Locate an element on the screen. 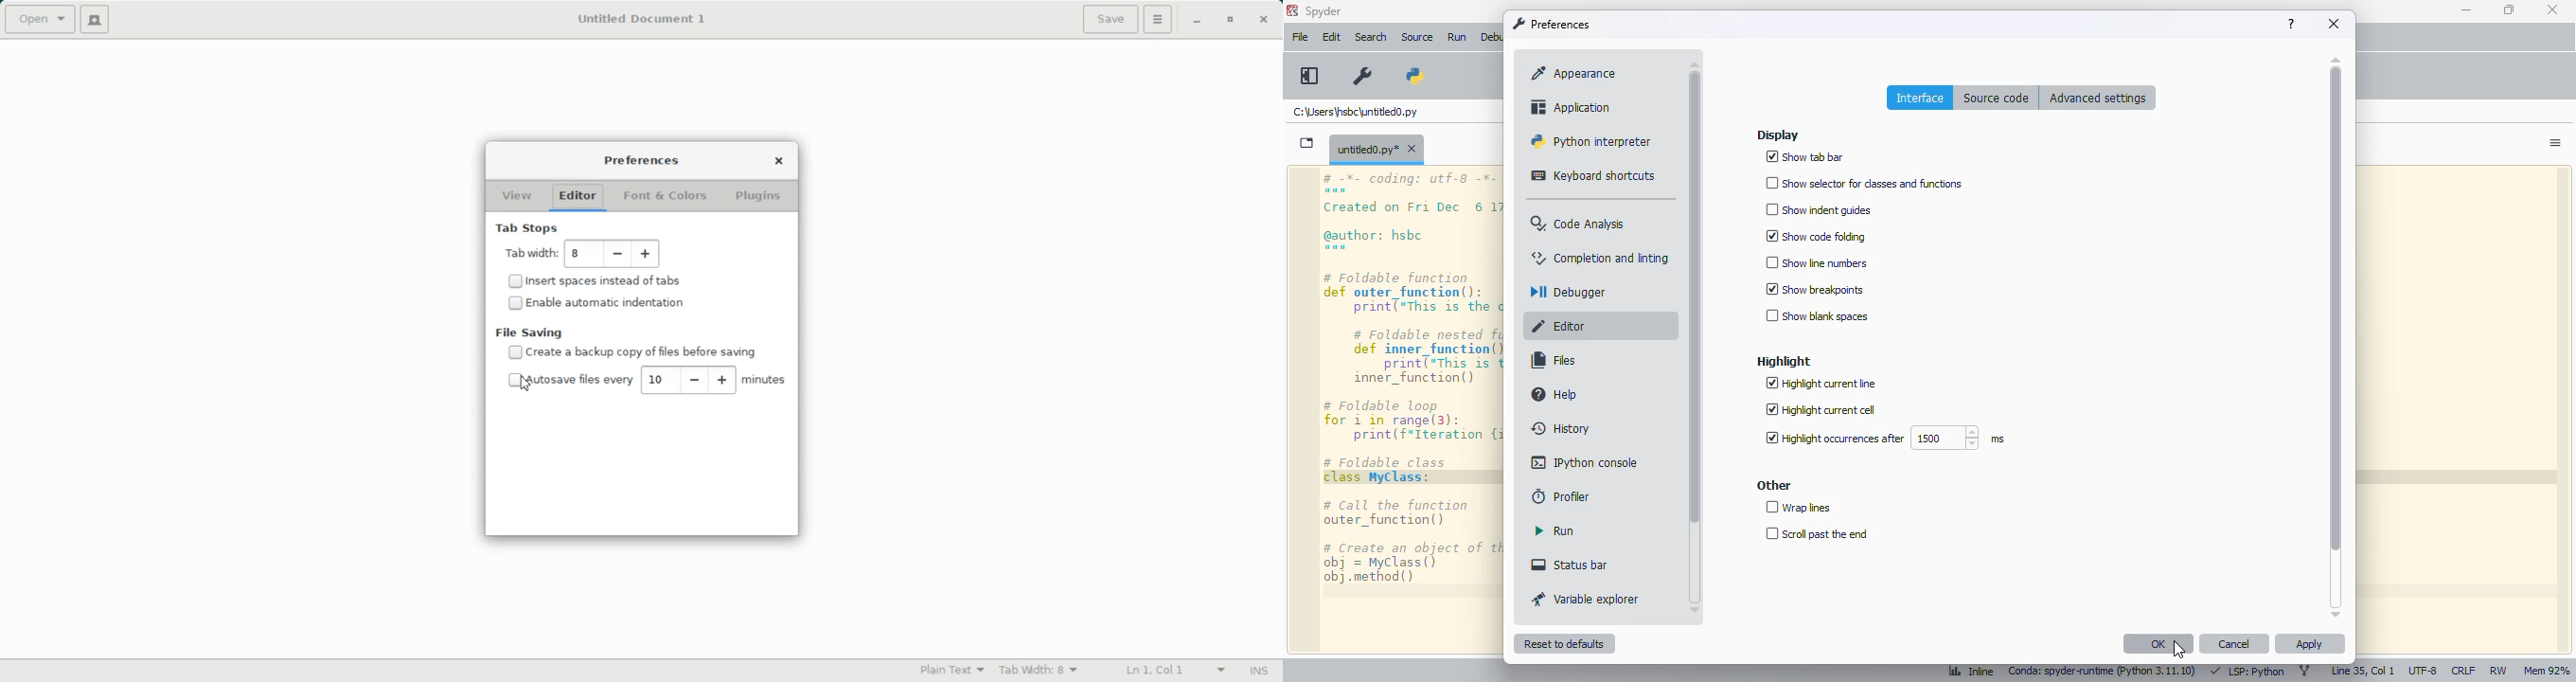 This screenshot has height=700, width=2576. Insert is located at coordinates (1258, 671).